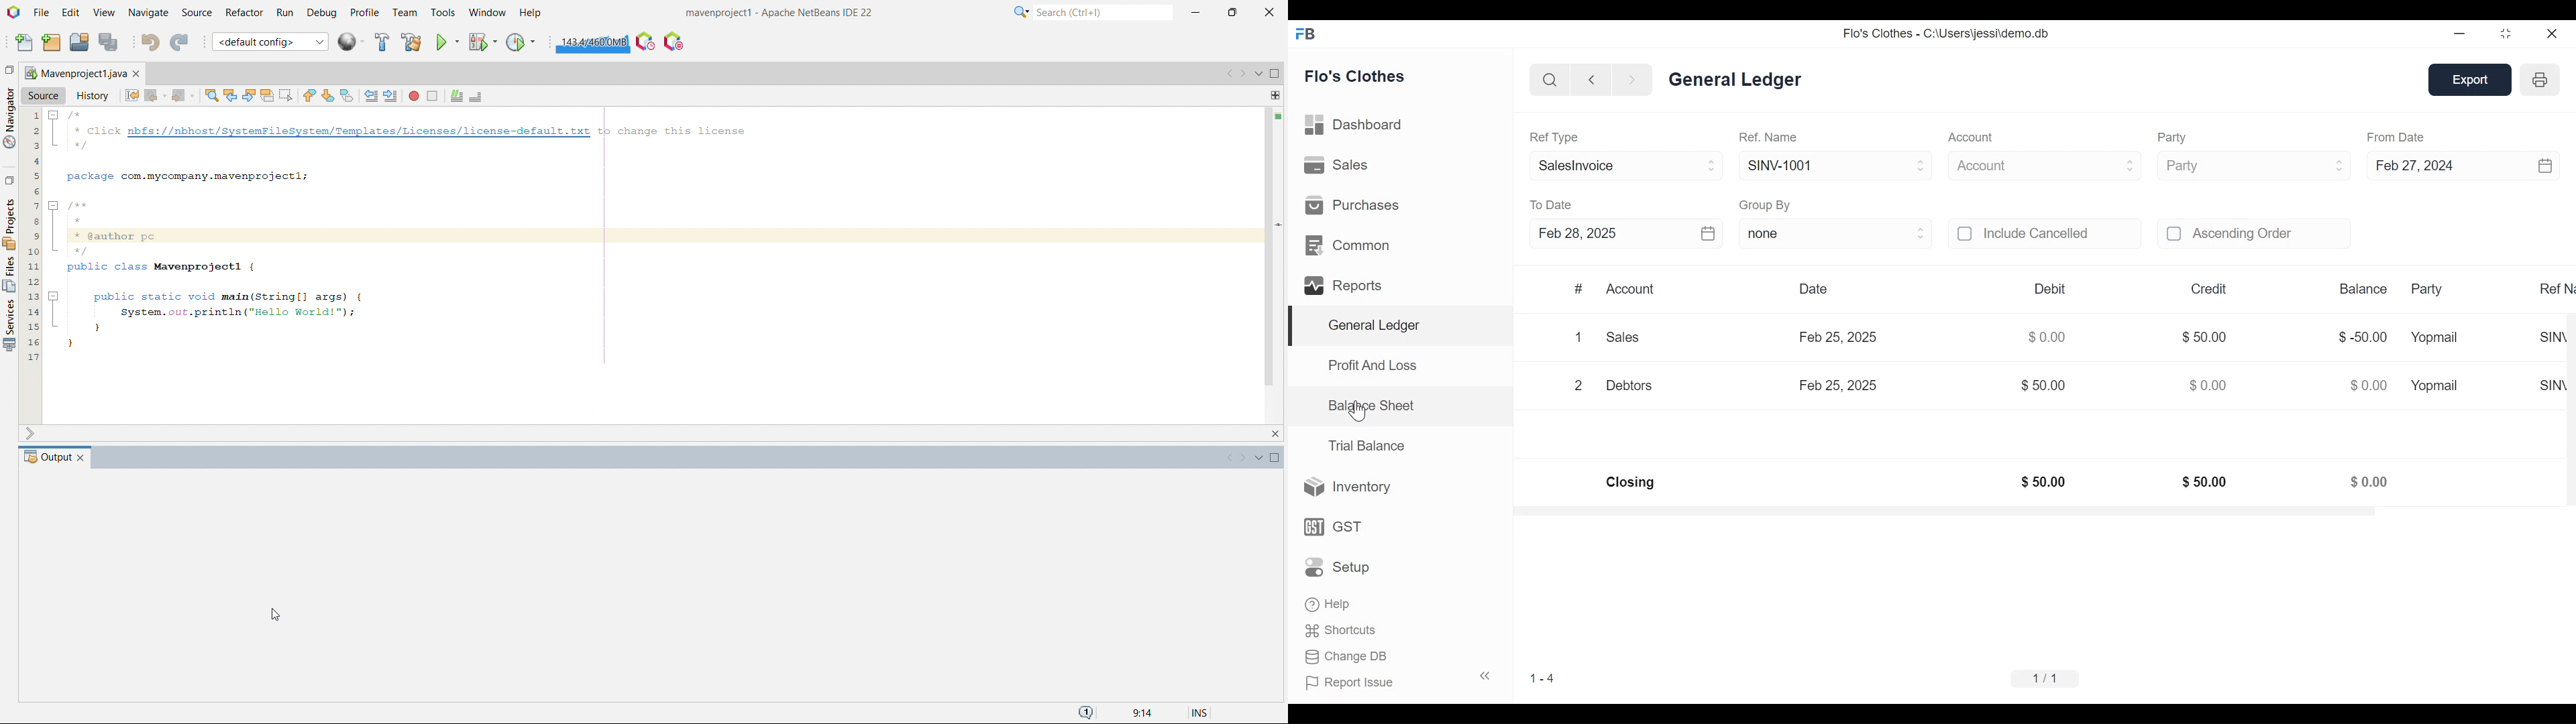  Describe the element at coordinates (1358, 410) in the screenshot. I see `cursor` at that location.